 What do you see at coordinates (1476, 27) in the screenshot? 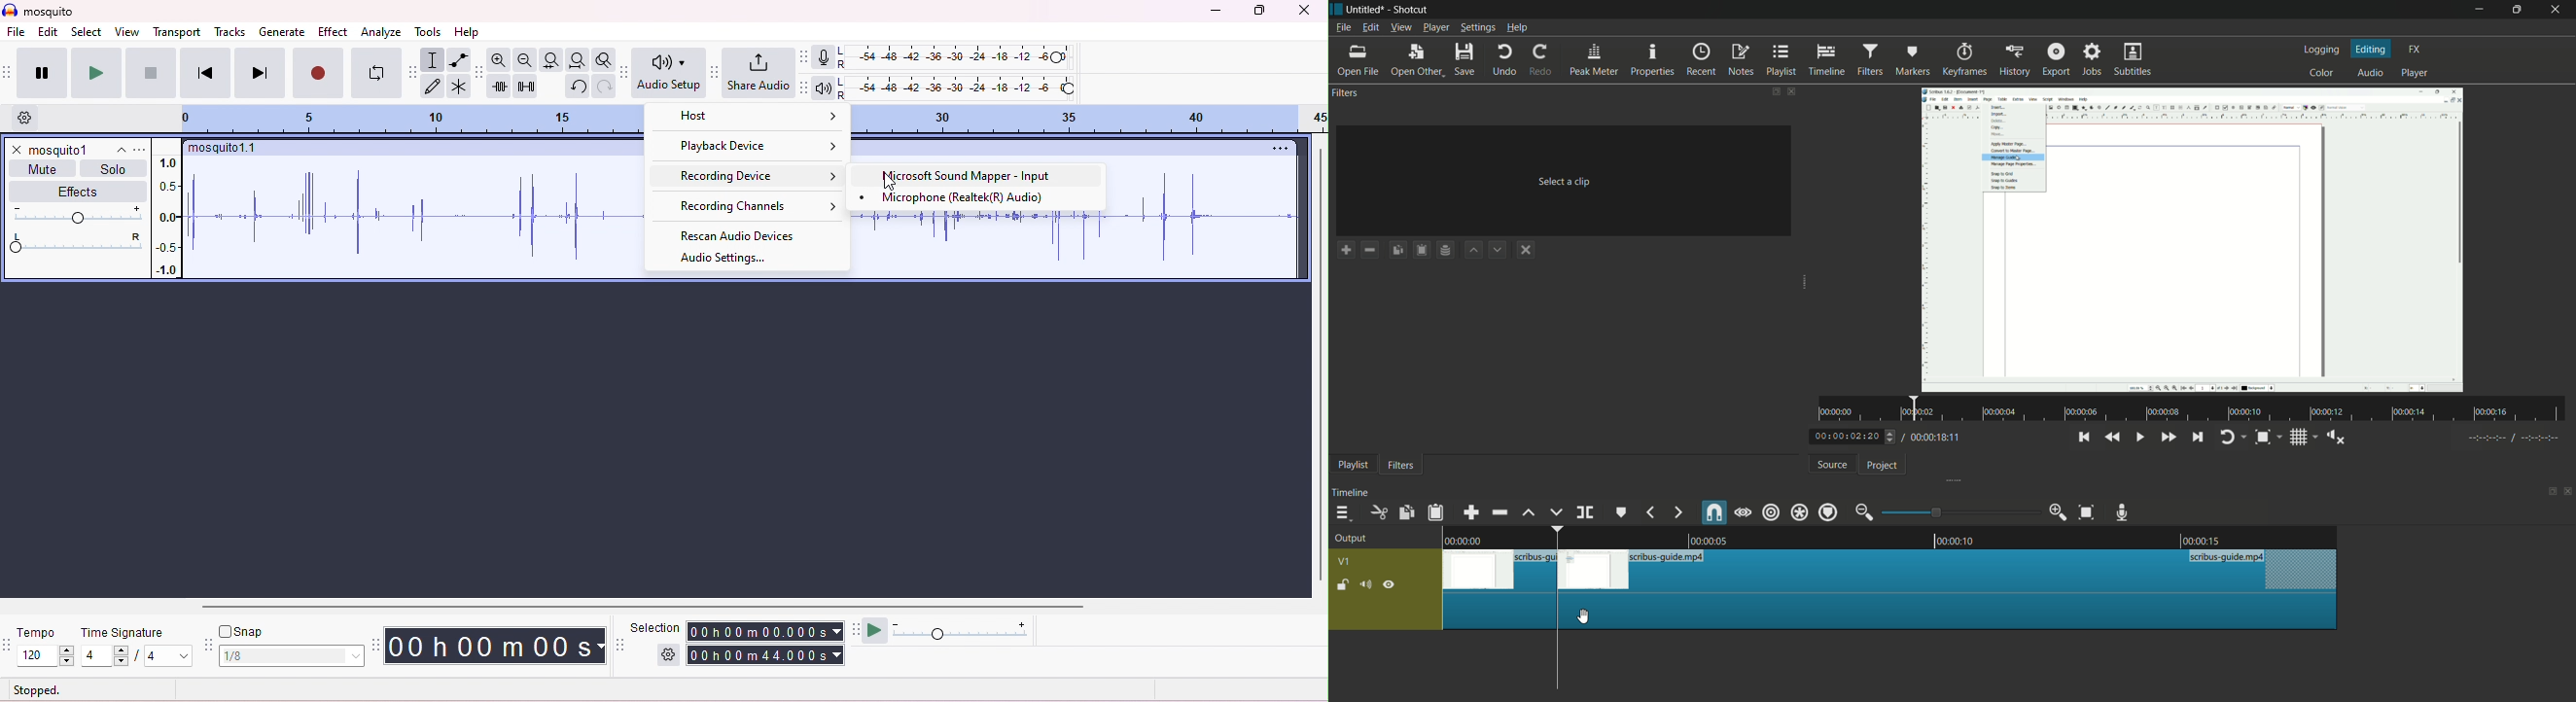
I see `settings menu` at bounding box center [1476, 27].